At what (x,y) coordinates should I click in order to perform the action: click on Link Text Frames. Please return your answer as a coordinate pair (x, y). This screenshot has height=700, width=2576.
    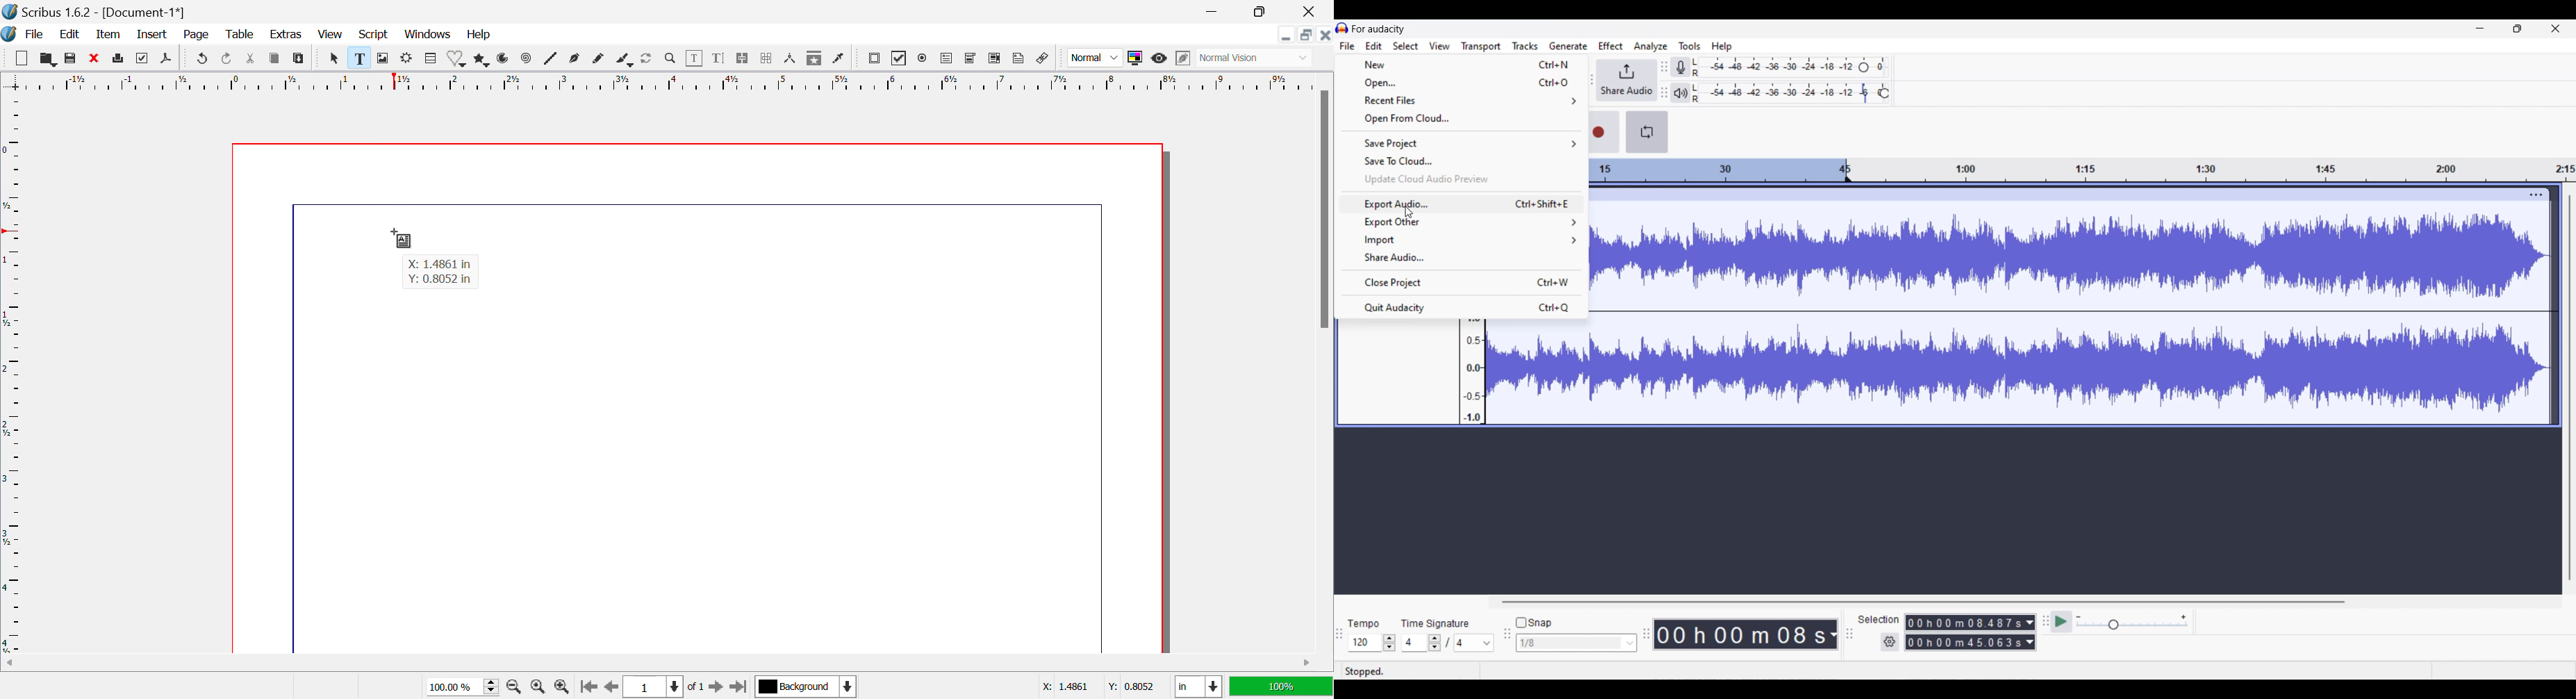
    Looking at the image, I should click on (741, 60).